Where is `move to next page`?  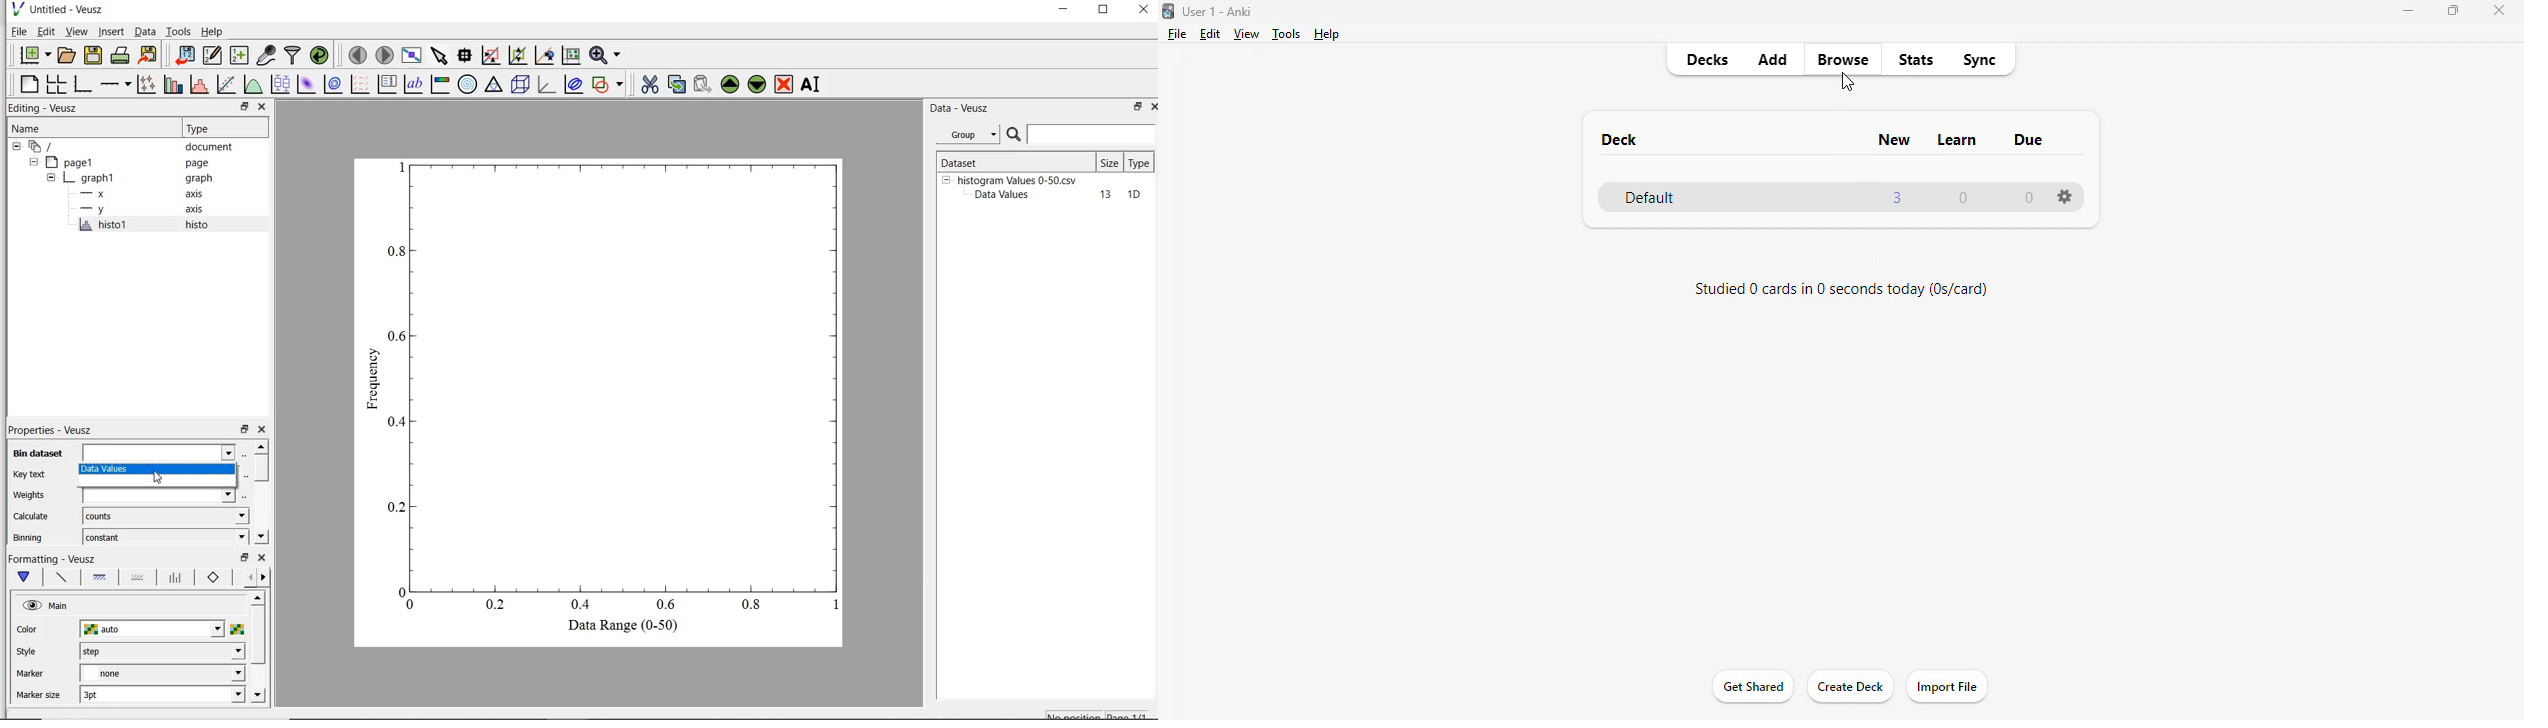 move to next page is located at coordinates (386, 54).